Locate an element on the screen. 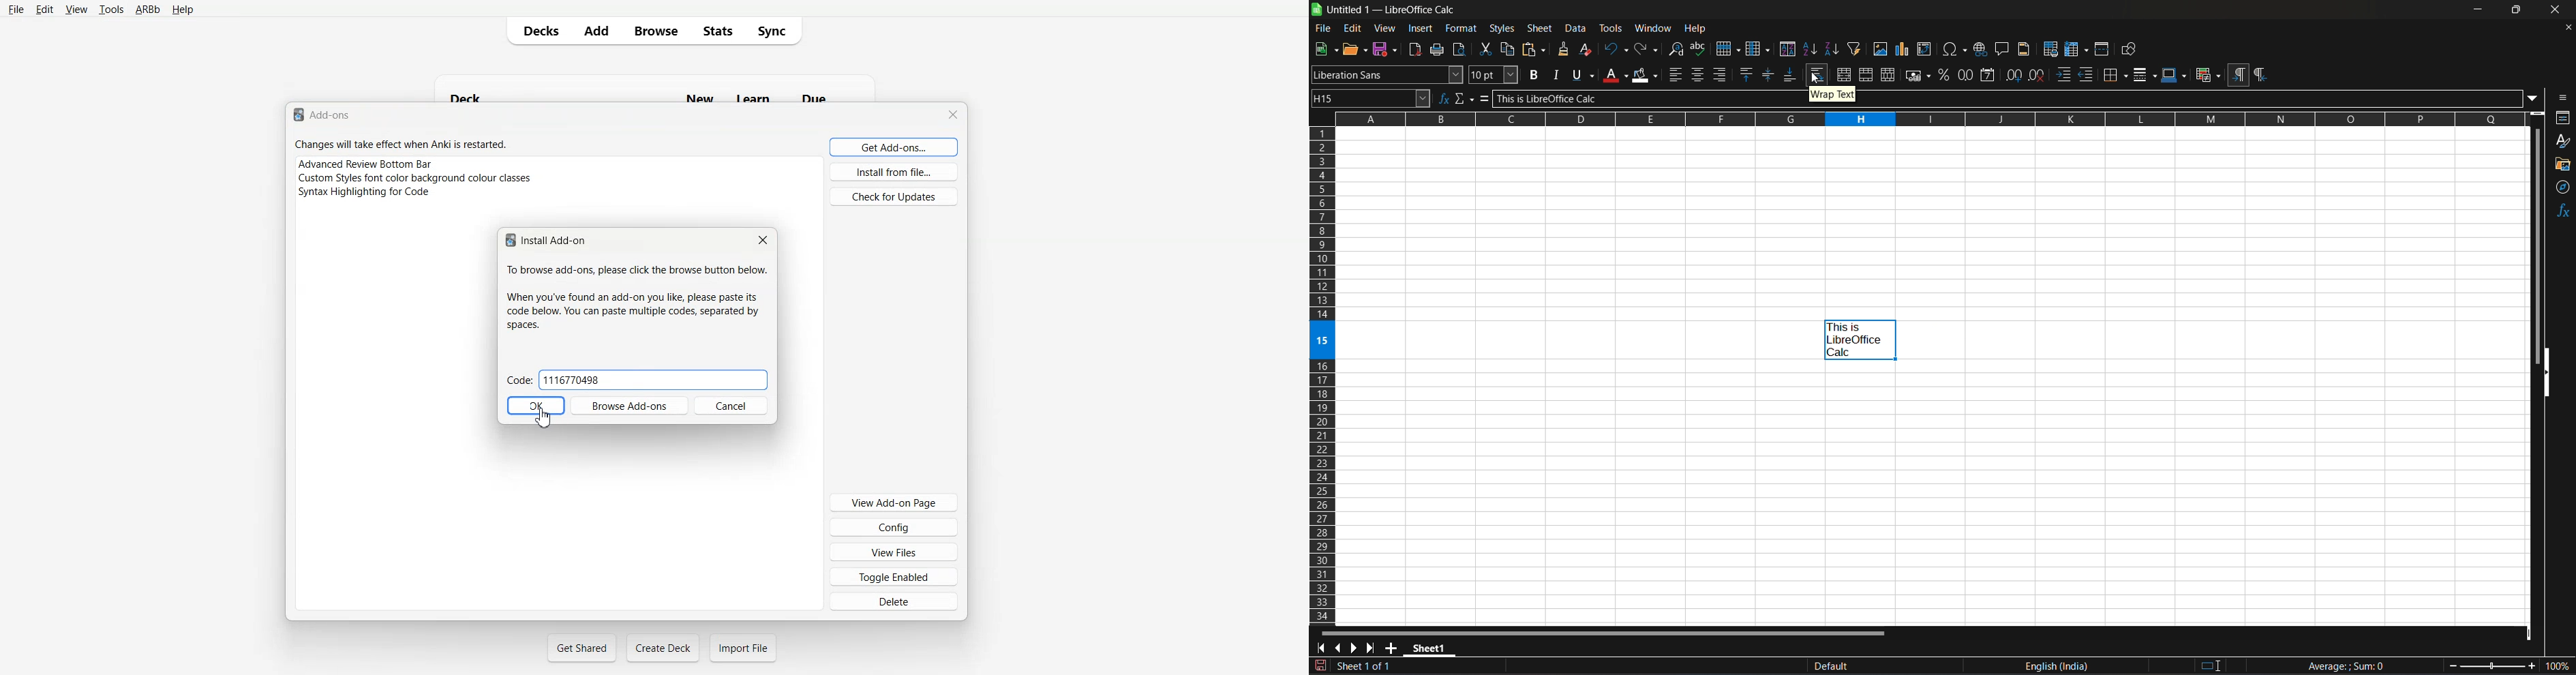 The image size is (2576, 700). add decimal place is located at coordinates (2014, 75).